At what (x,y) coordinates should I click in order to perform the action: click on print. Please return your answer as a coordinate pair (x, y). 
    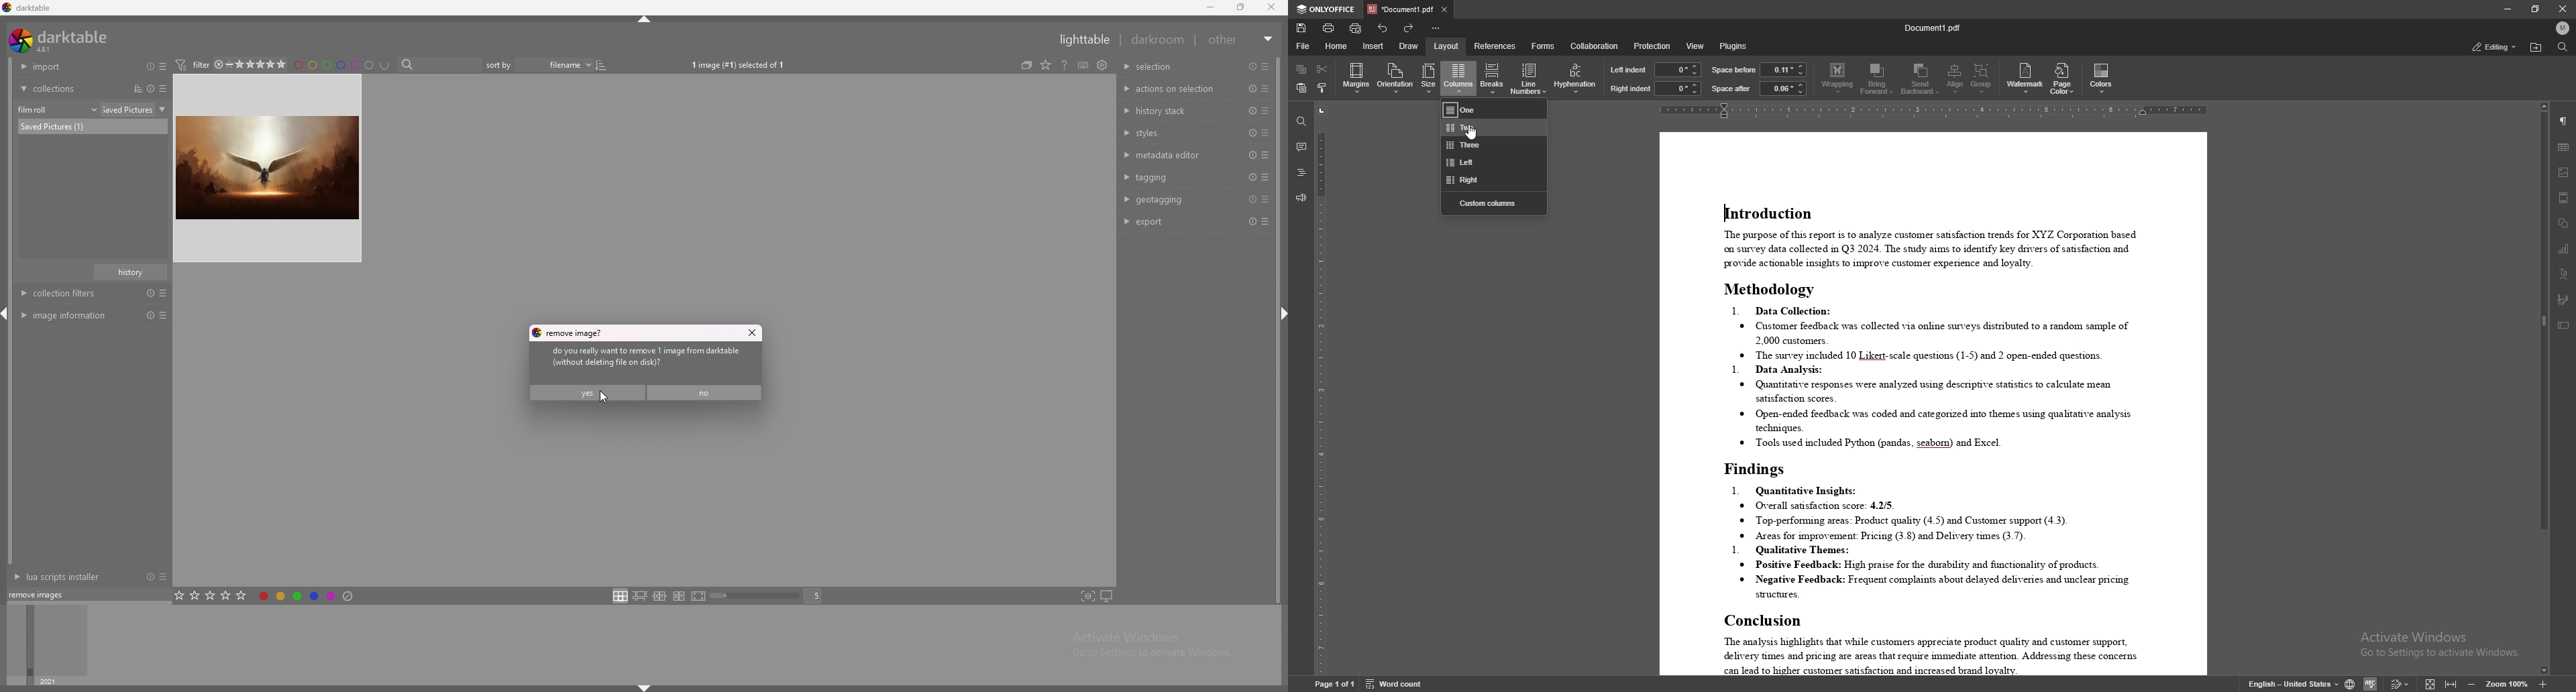
    Looking at the image, I should click on (1328, 28).